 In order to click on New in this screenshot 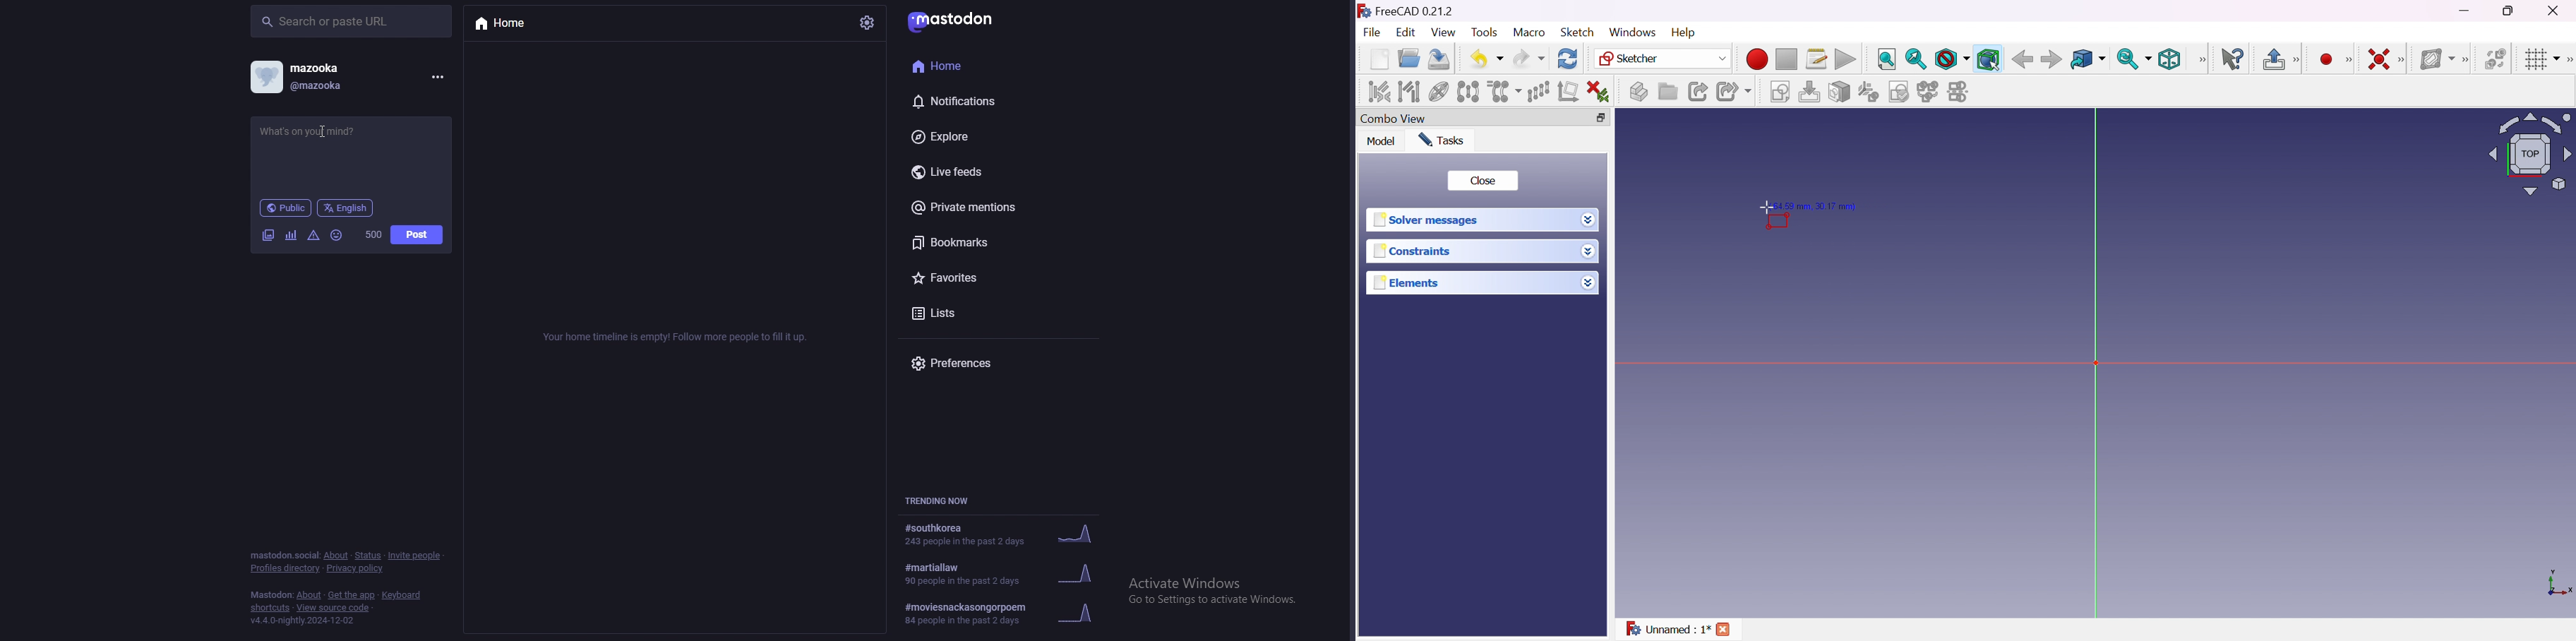, I will do `click(1379, 59)`.